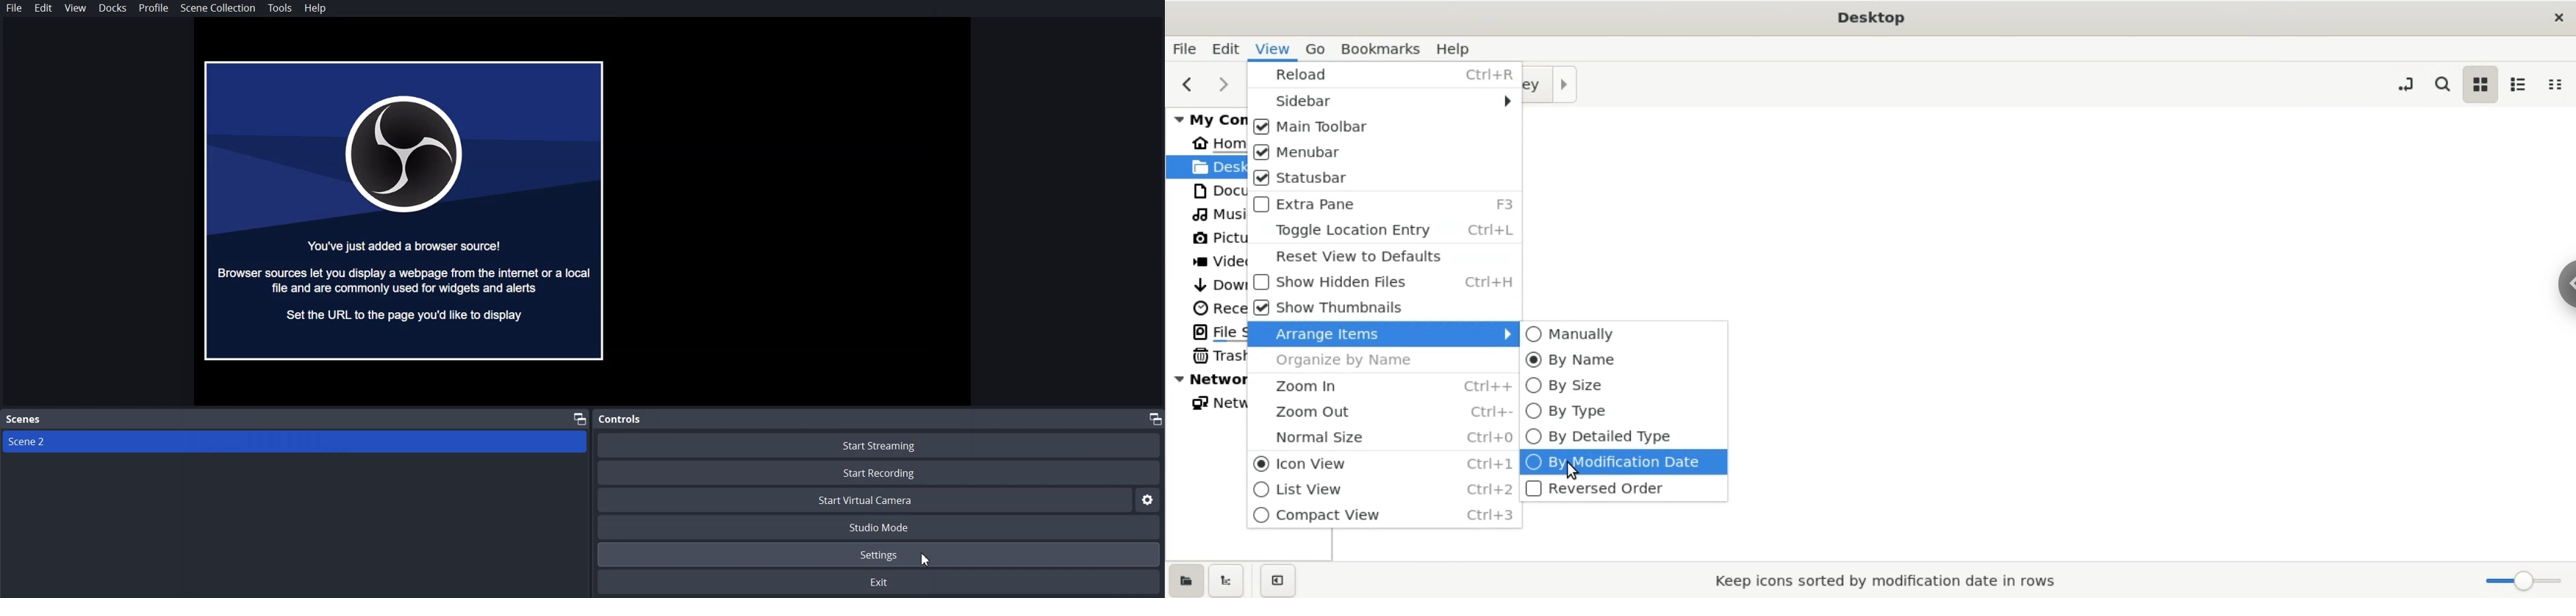 This screenshot has width=2576, height=616. I want to click on Settings, so click(880, 554).